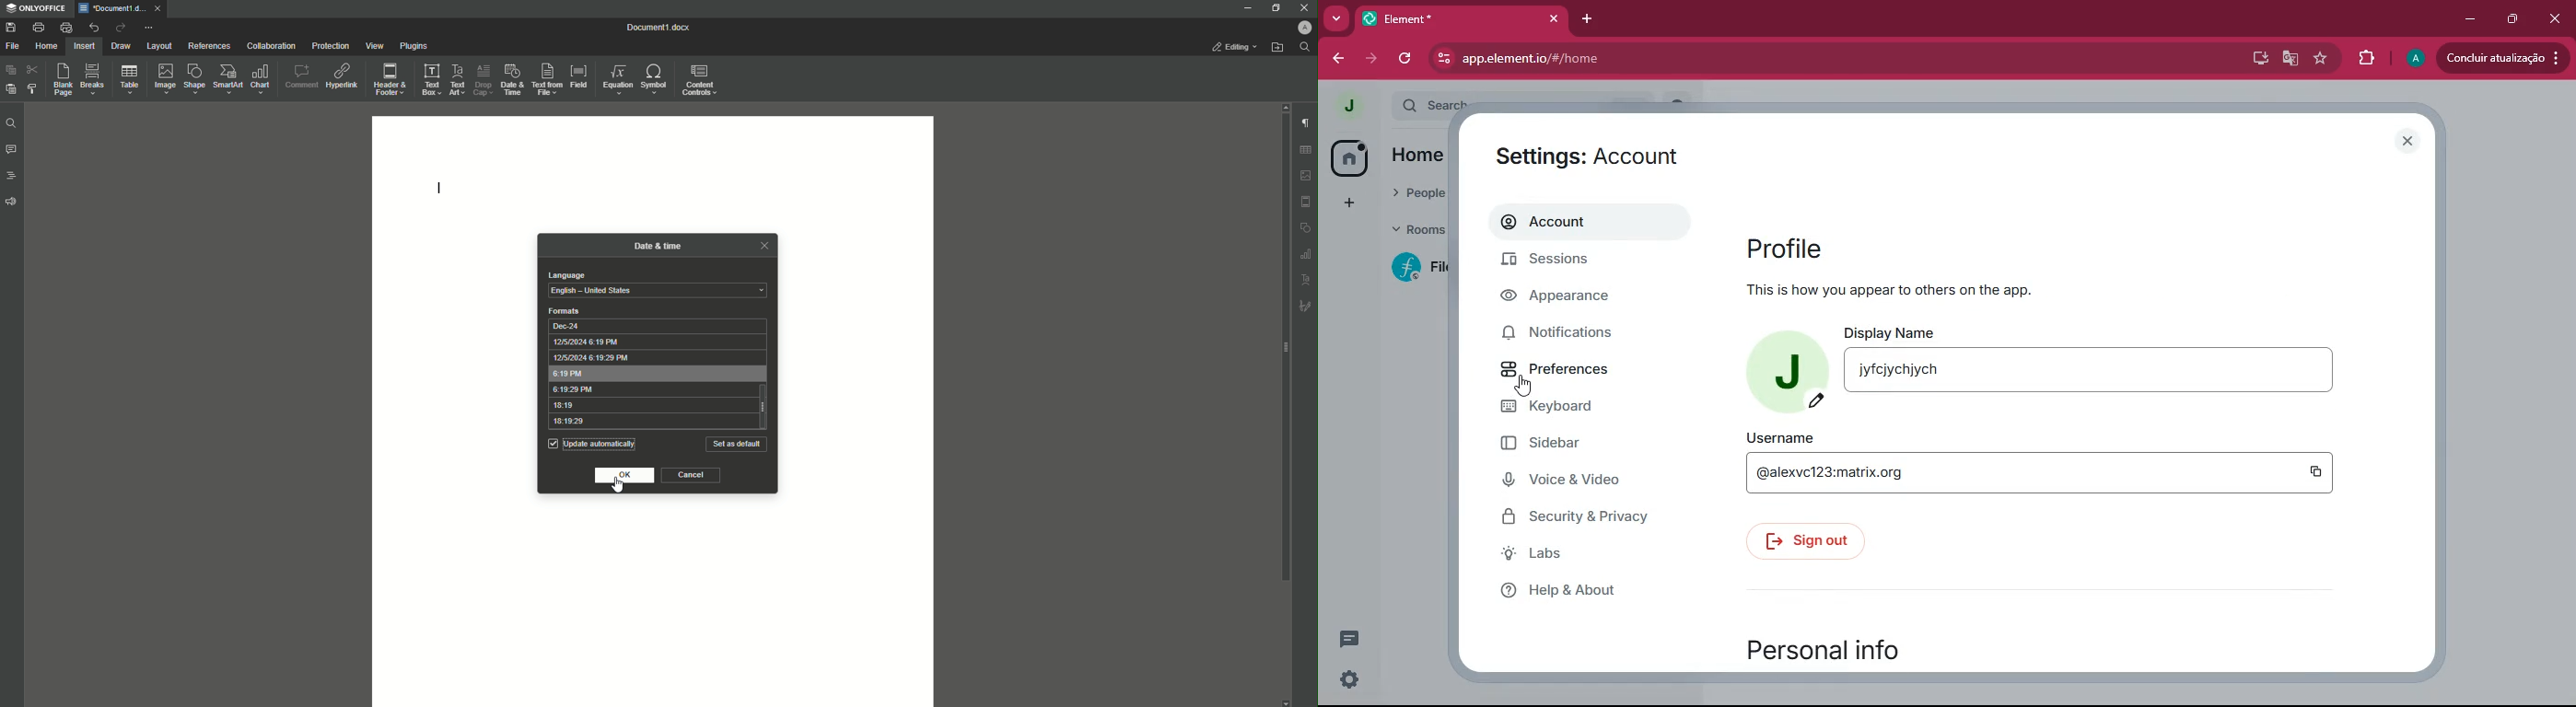  Describe the element at coordinates (1305, 47) in the screenshot. I see `Find` at that location.